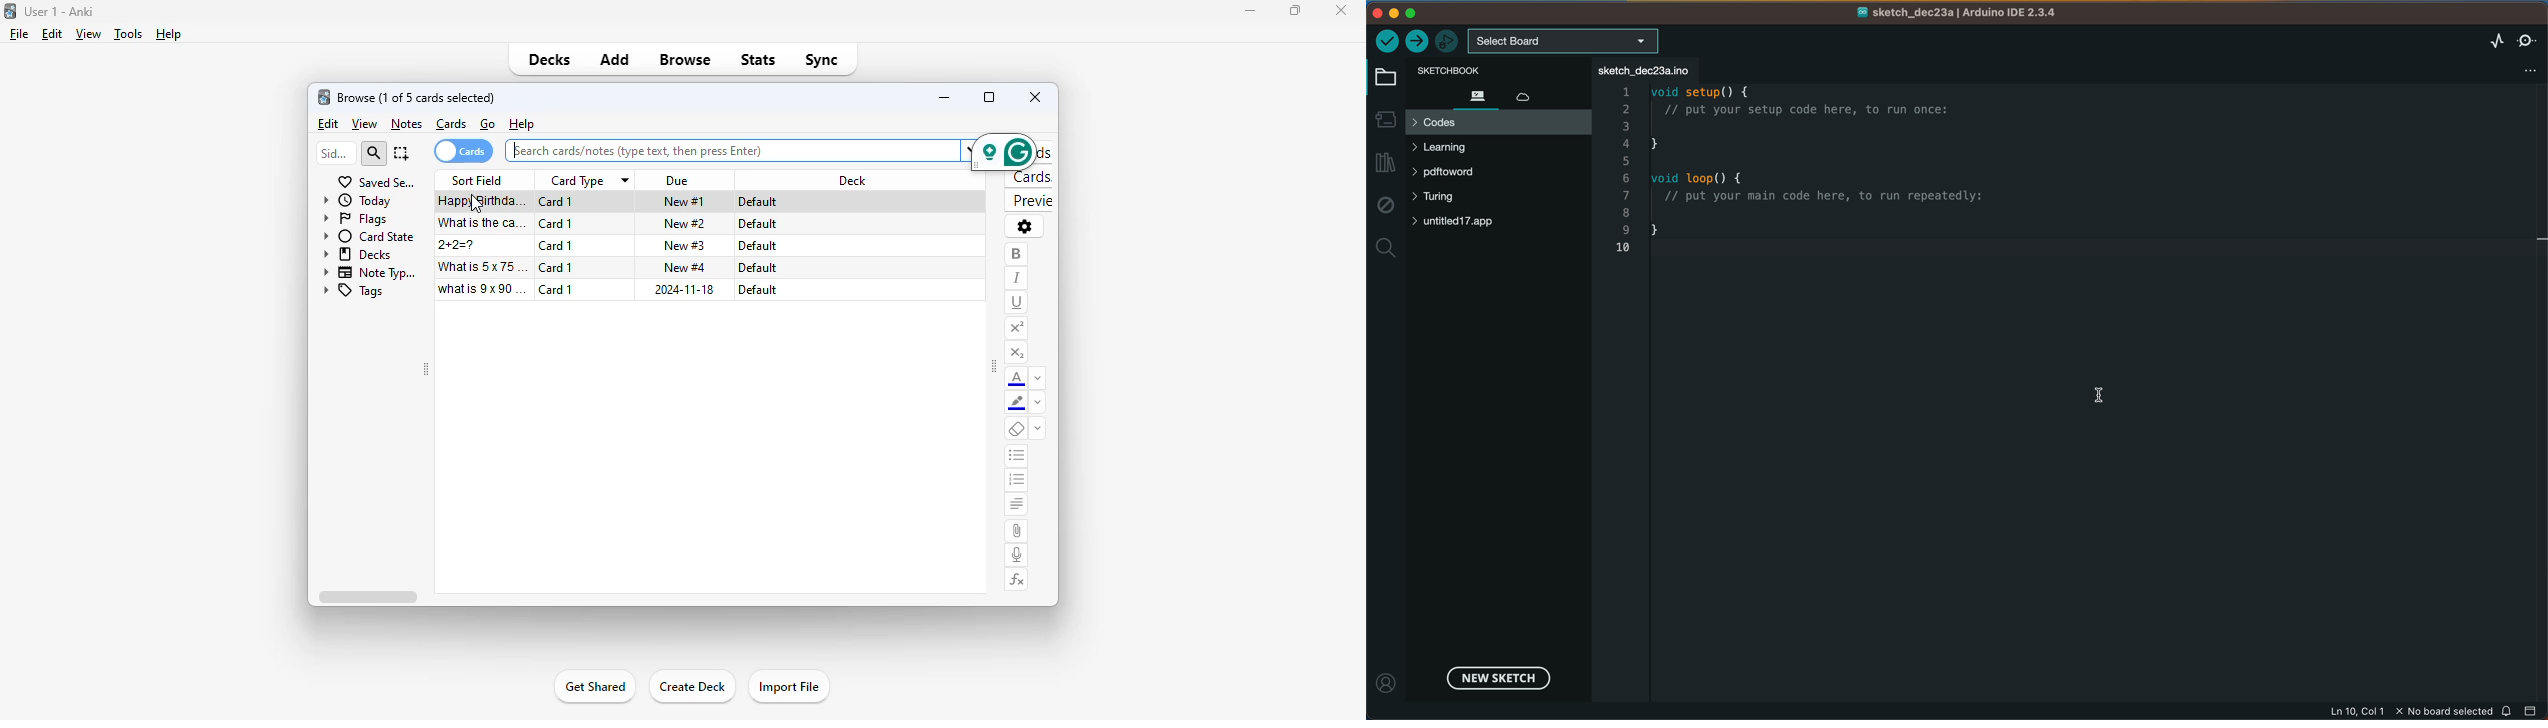 This screenshot has height=728, width=2548. What do you see at coordinates (1003, 152) in the screenshot?
I see `grammarly extension` at bounding box center [1003, 152].